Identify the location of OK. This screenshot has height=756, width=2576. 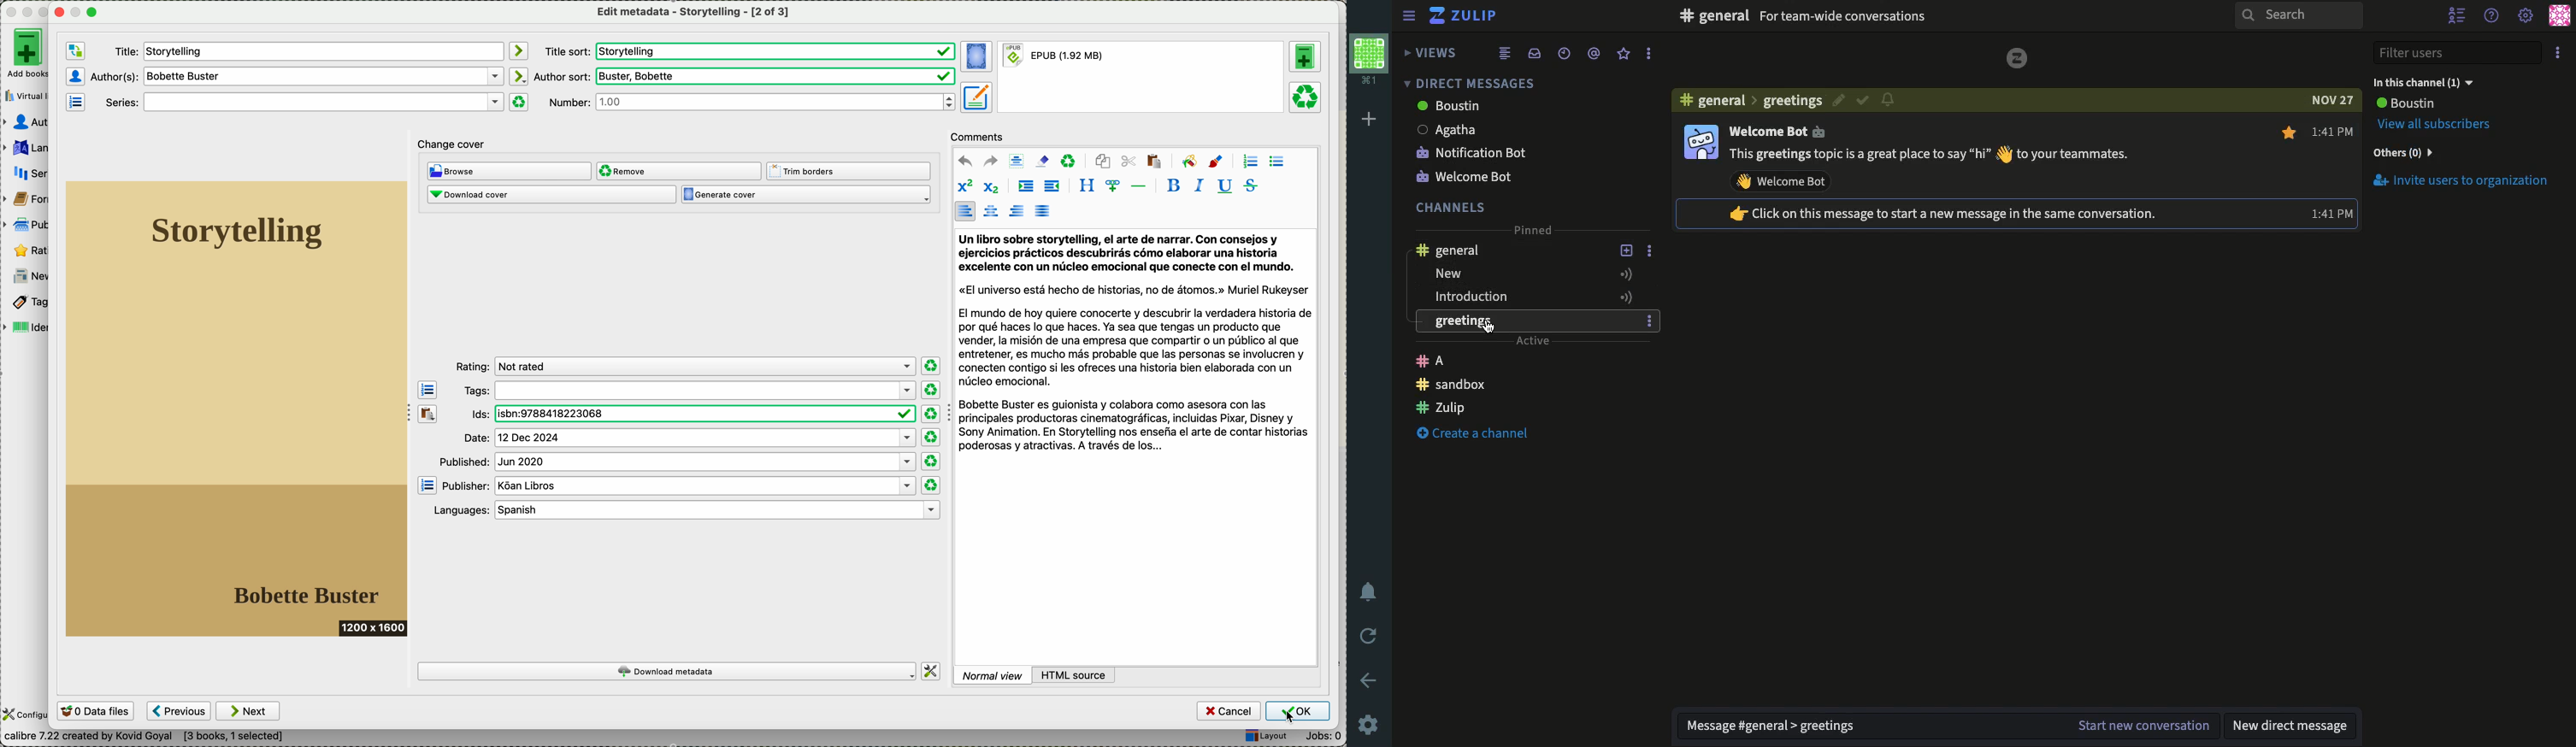
(1298, 711).